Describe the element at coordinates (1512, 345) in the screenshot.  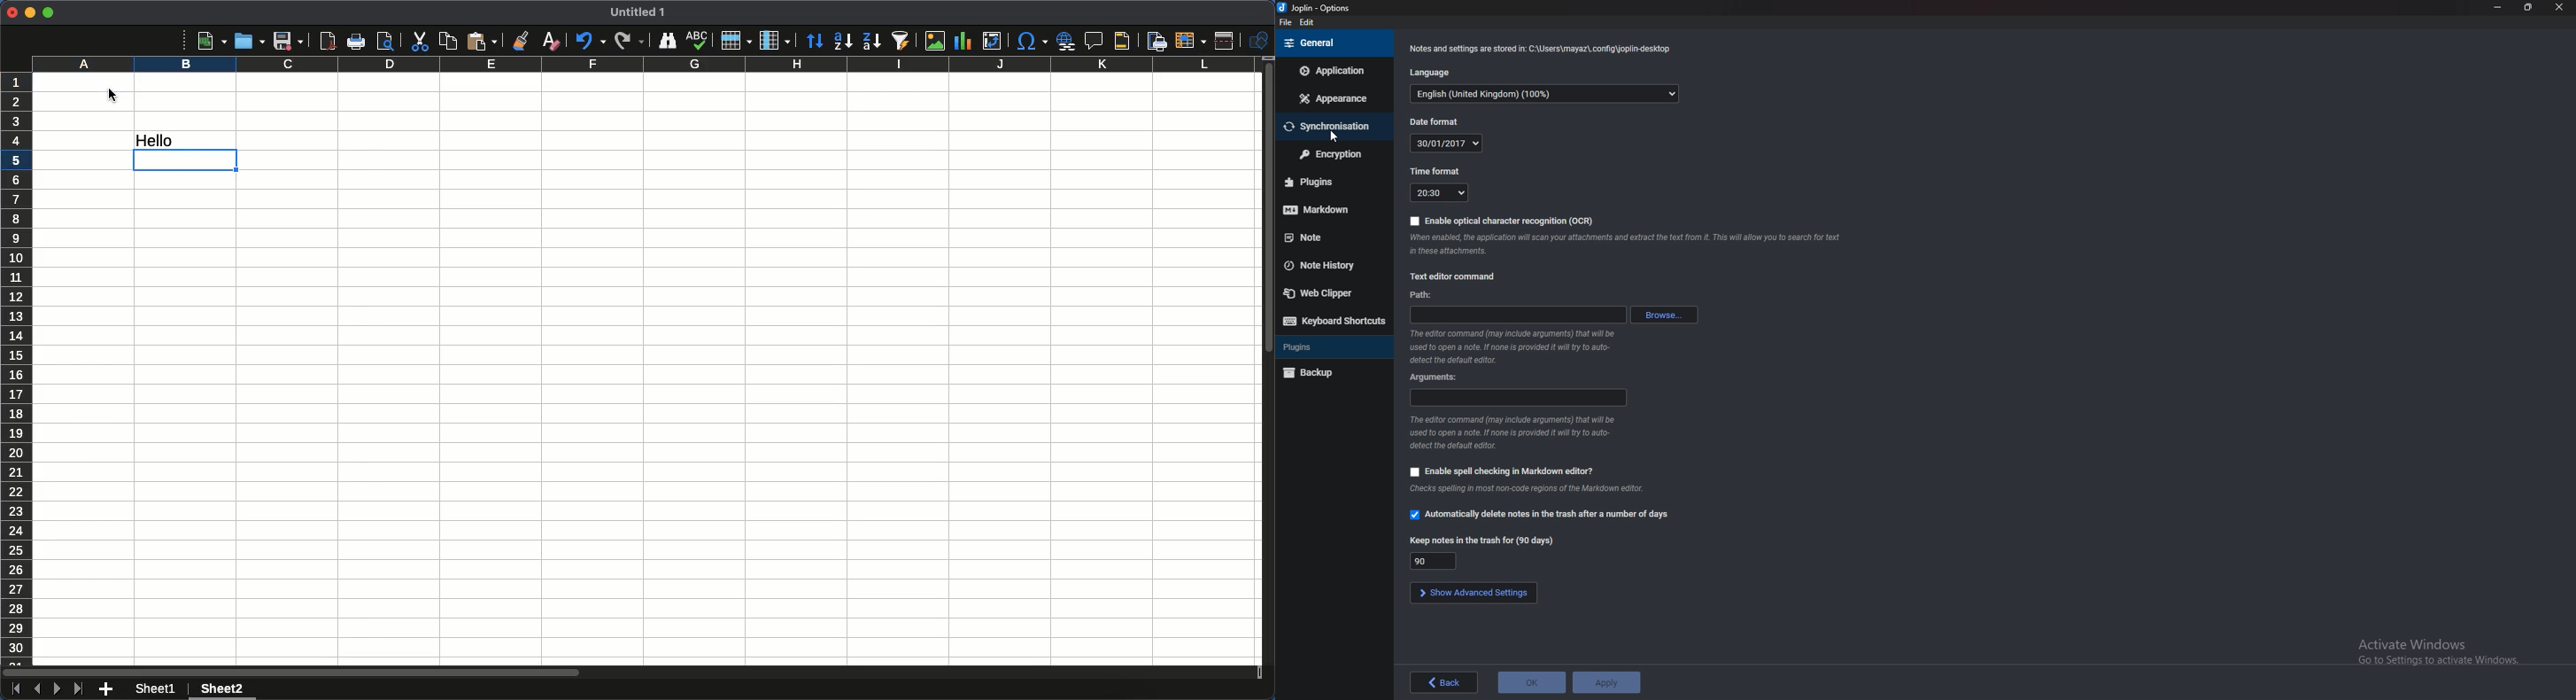
I see `info` at that location.